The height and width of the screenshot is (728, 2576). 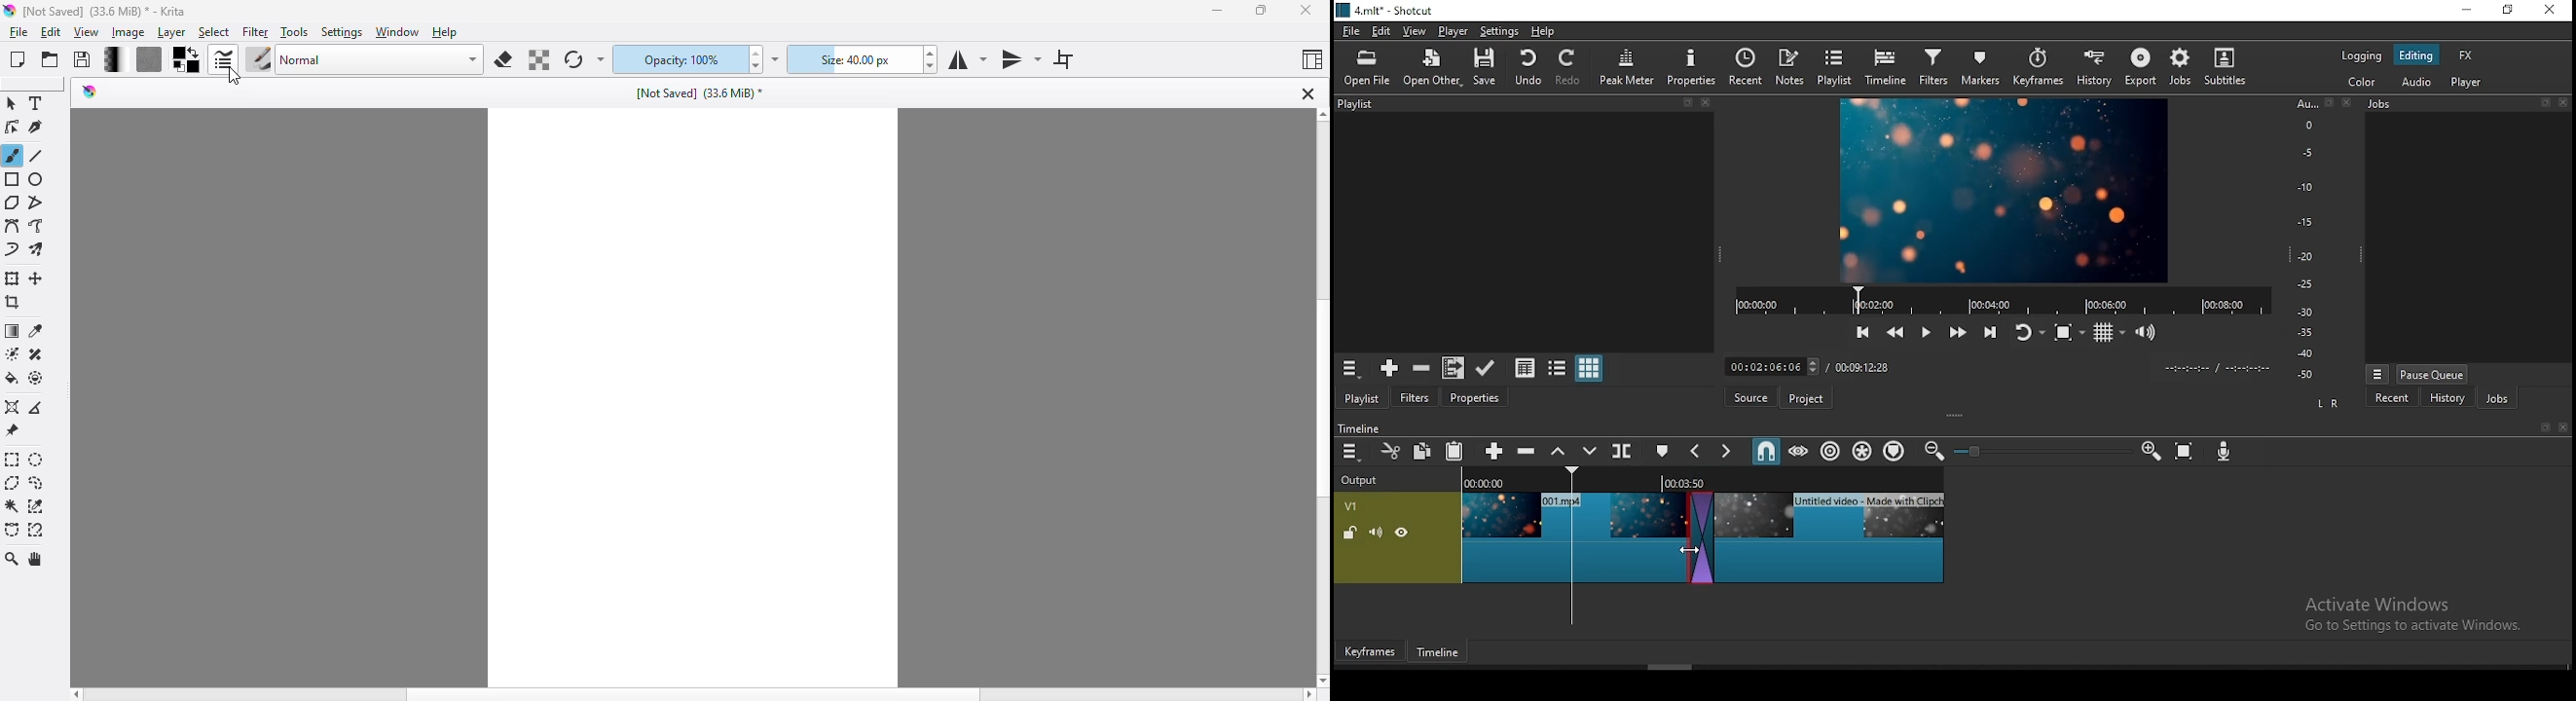 What do you see at coordinates (38, 129) in the screenshot?
I see `calligraphy` at bounding box center [38, 129].